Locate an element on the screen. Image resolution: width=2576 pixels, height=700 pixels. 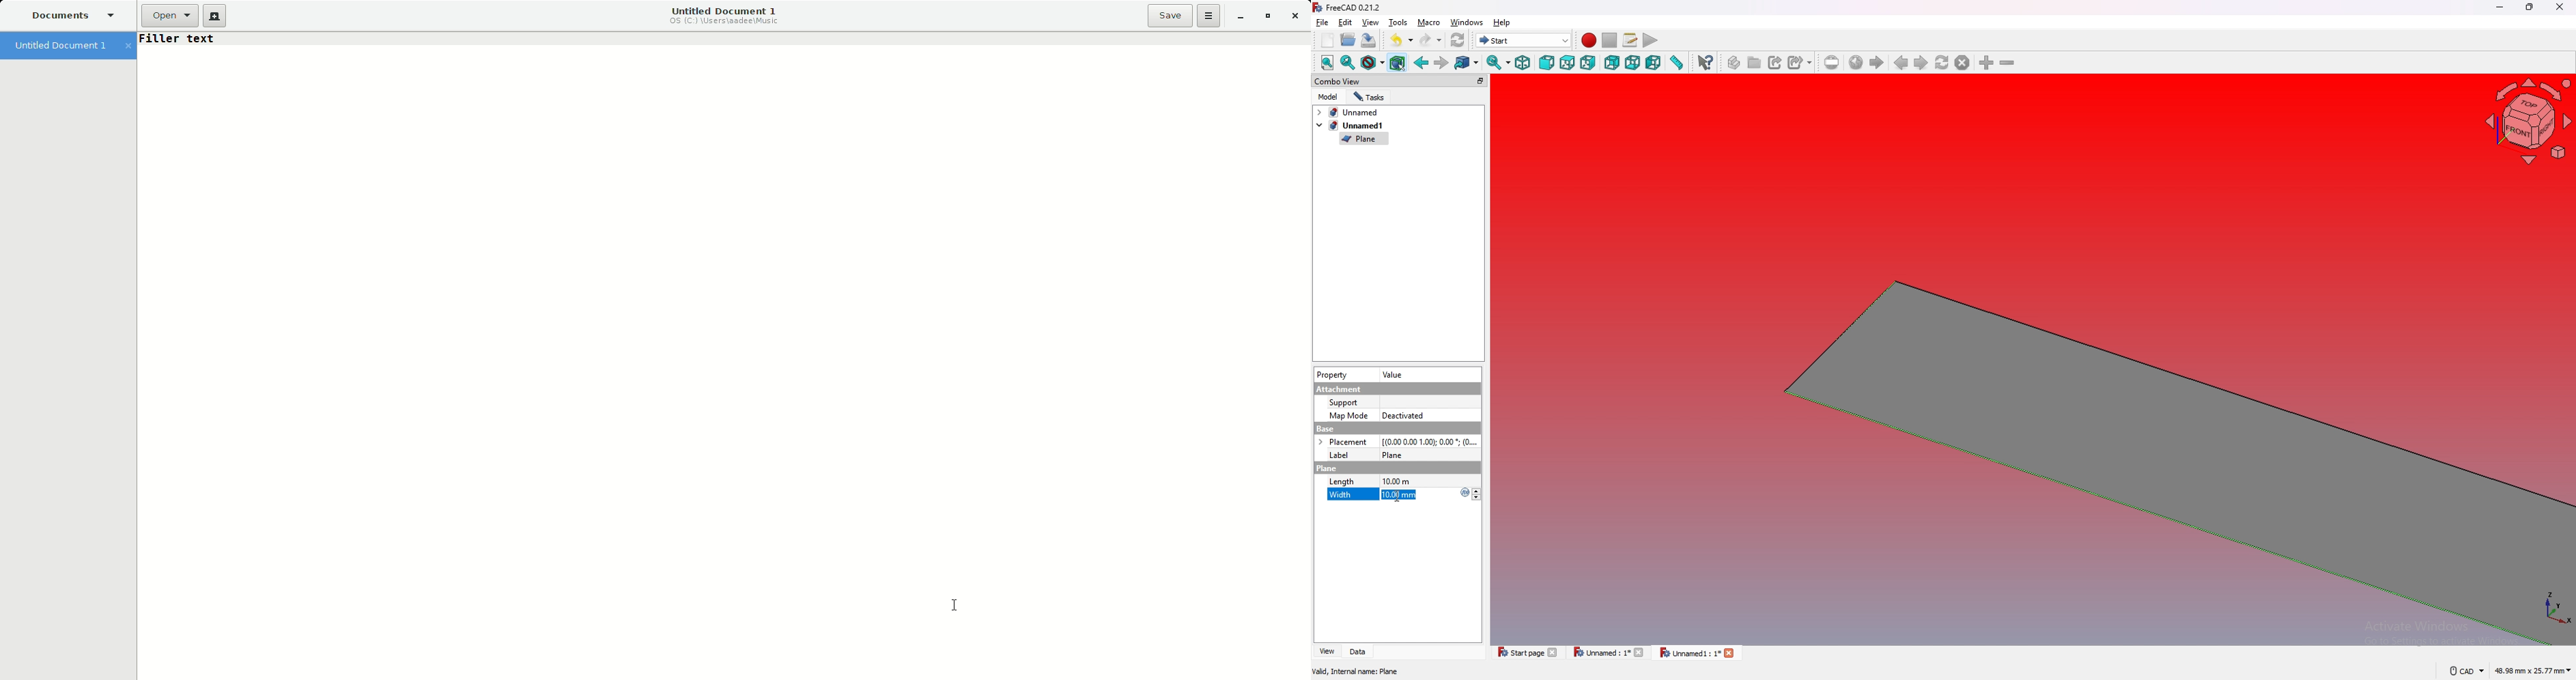
back is located at coordinates (1422, 62).